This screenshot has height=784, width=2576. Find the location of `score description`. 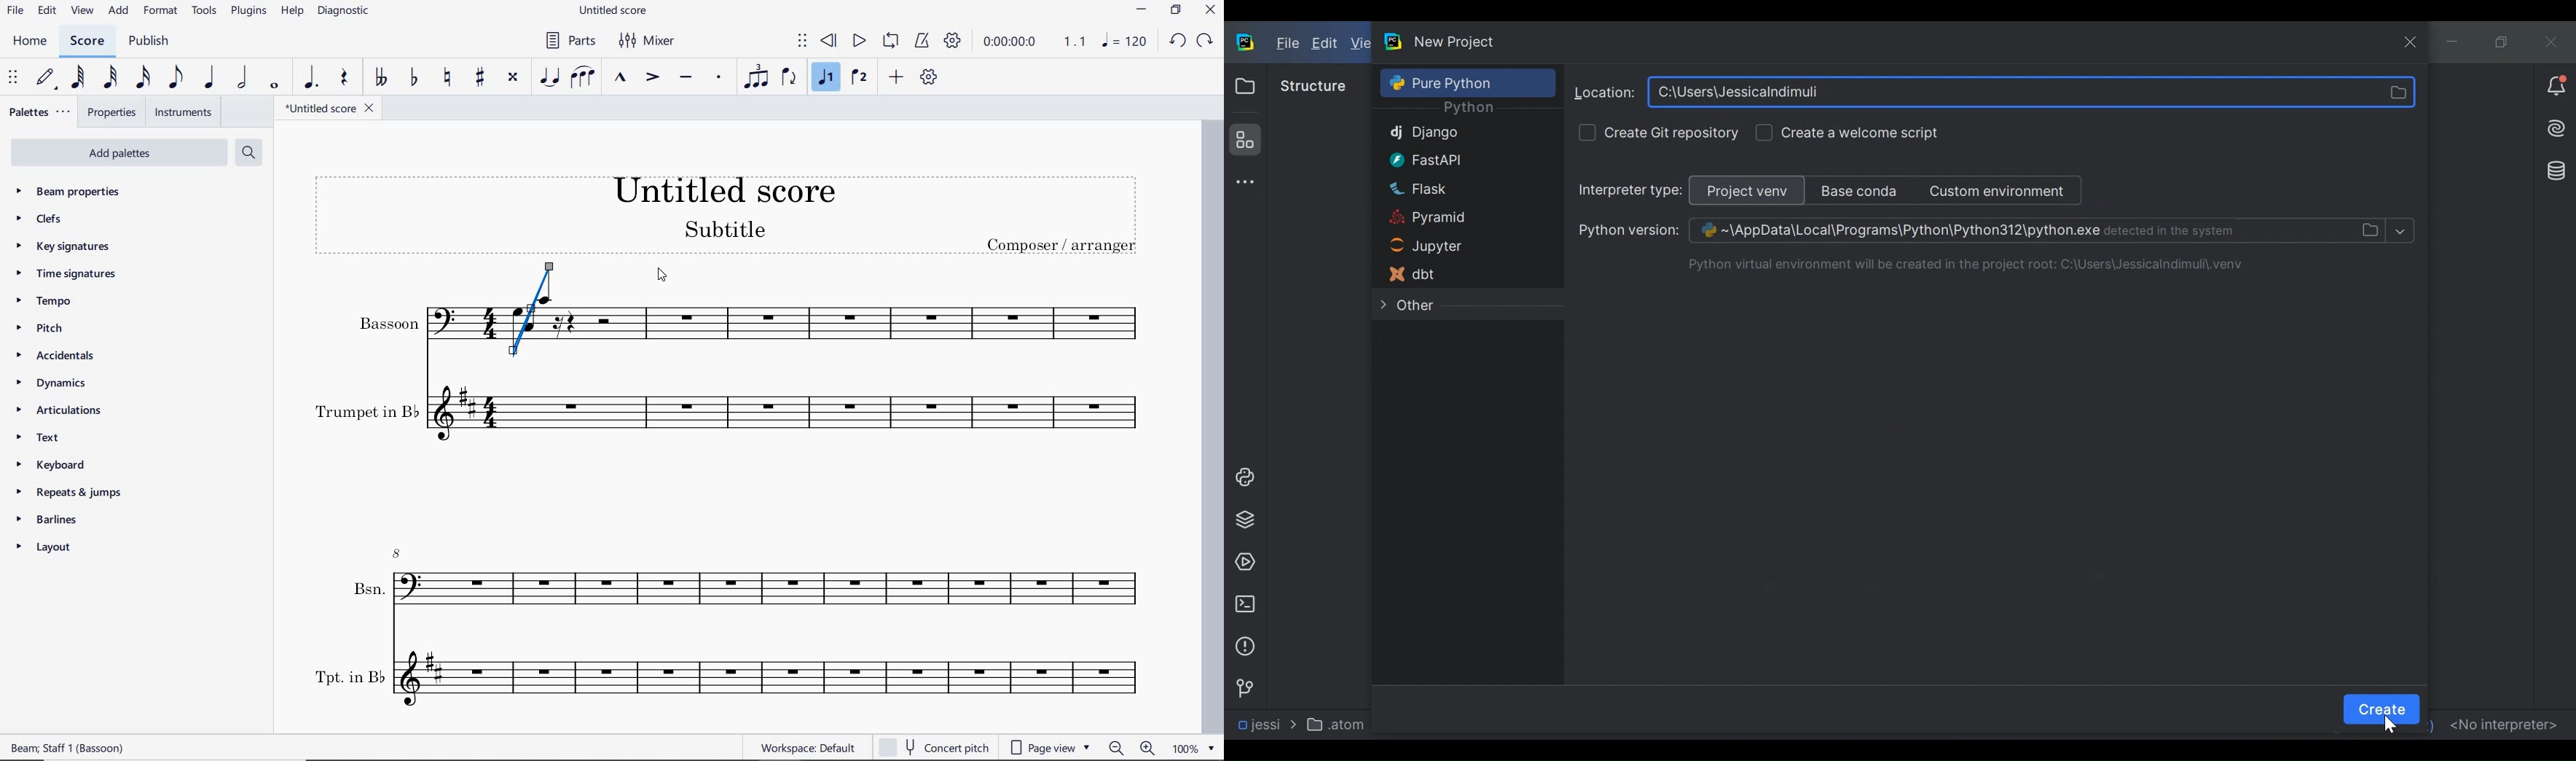

score description is located at coordinates (68, 749).